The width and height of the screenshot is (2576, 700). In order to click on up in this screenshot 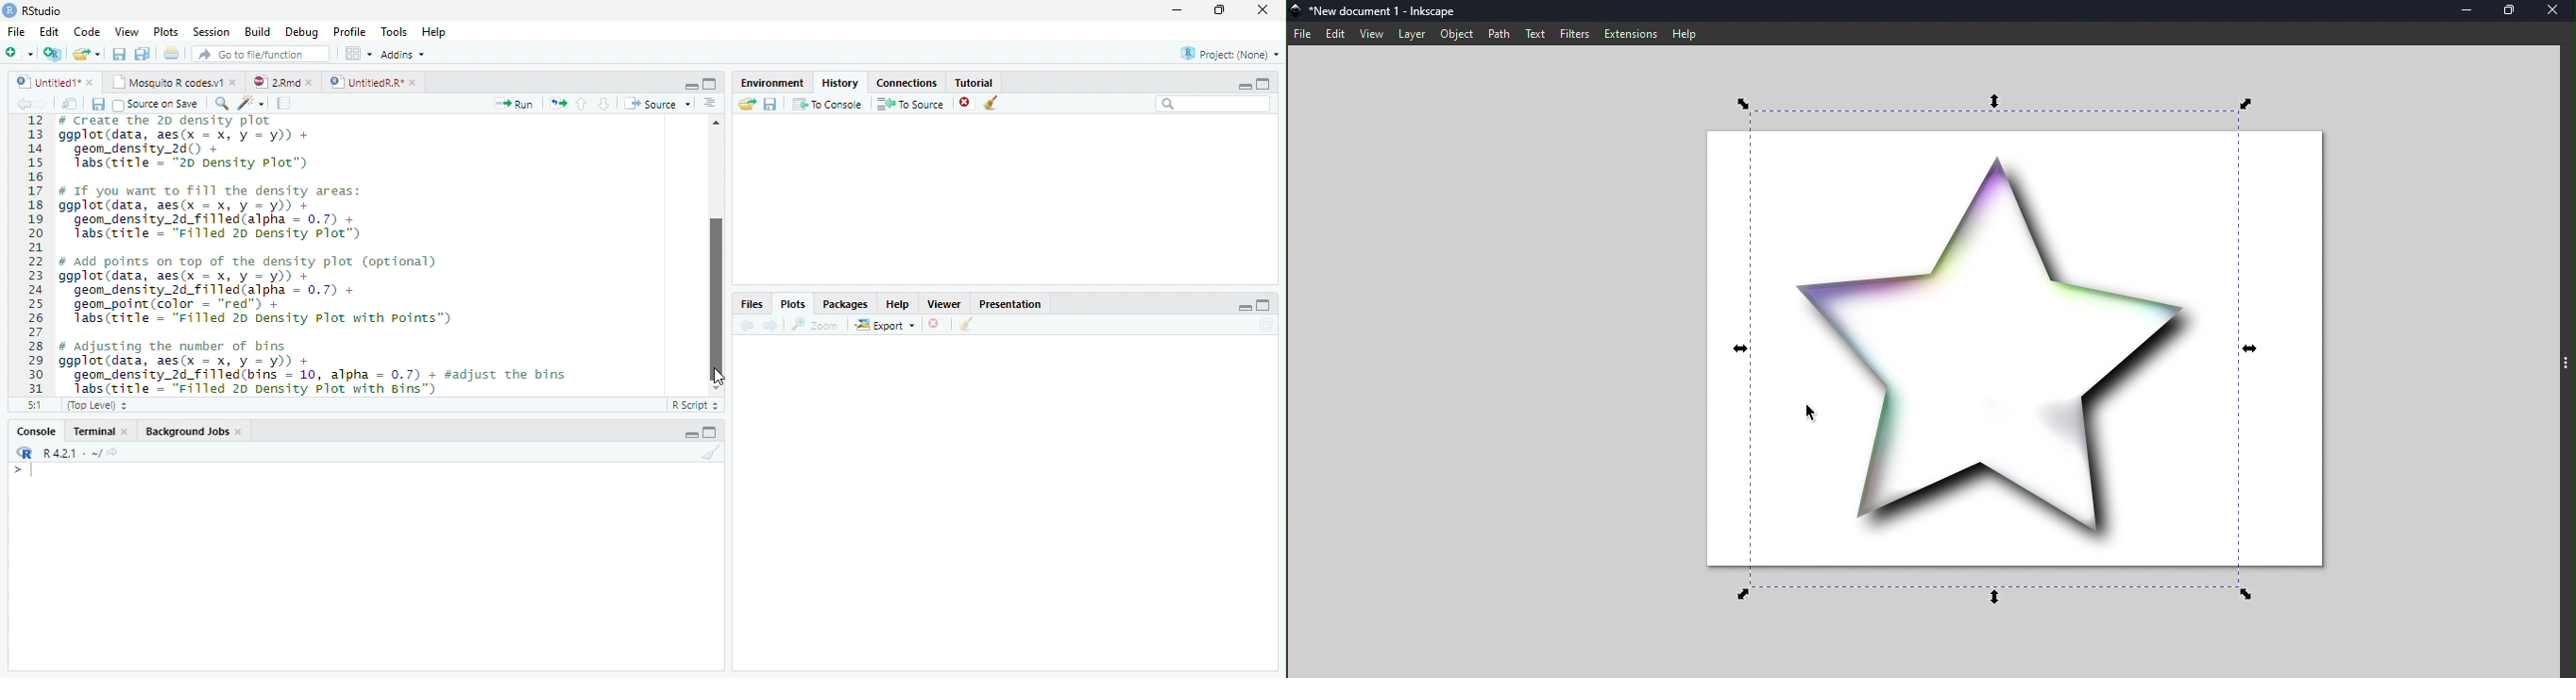, I will do `click(582, 104)`.